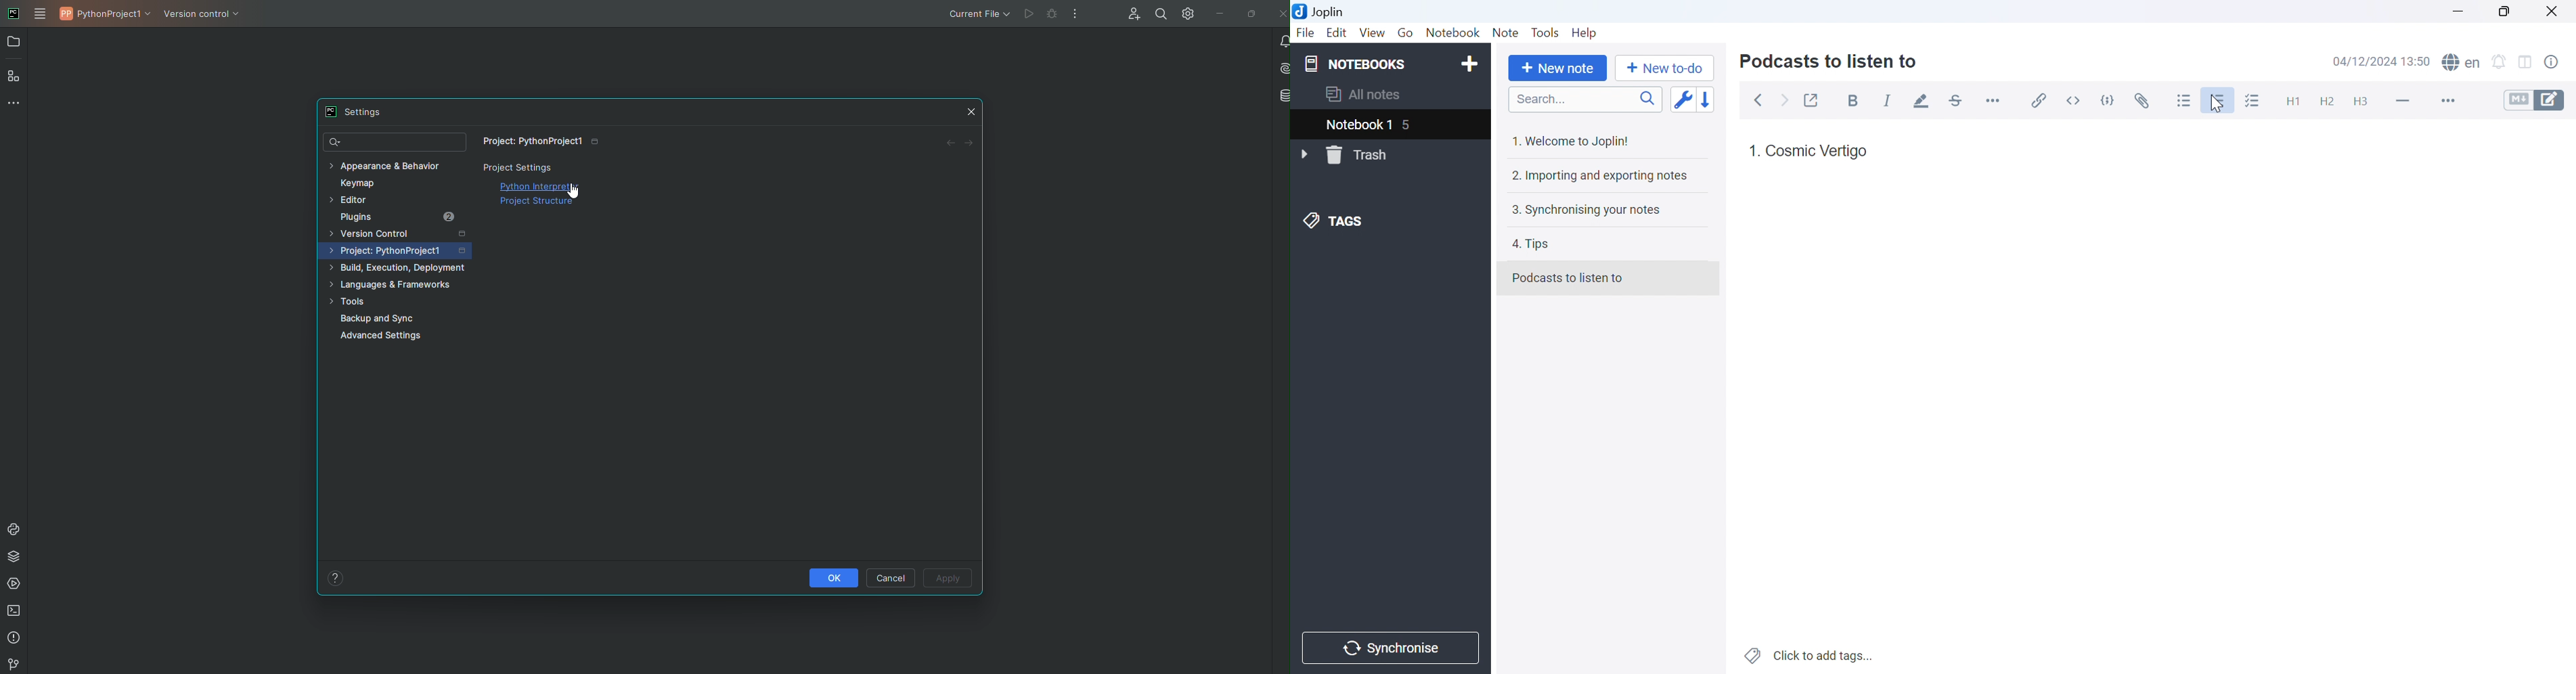 The height and width of the screenshot is (700, 2576). I want to click on 04/12/2024 13:49, so click(2382, 62).